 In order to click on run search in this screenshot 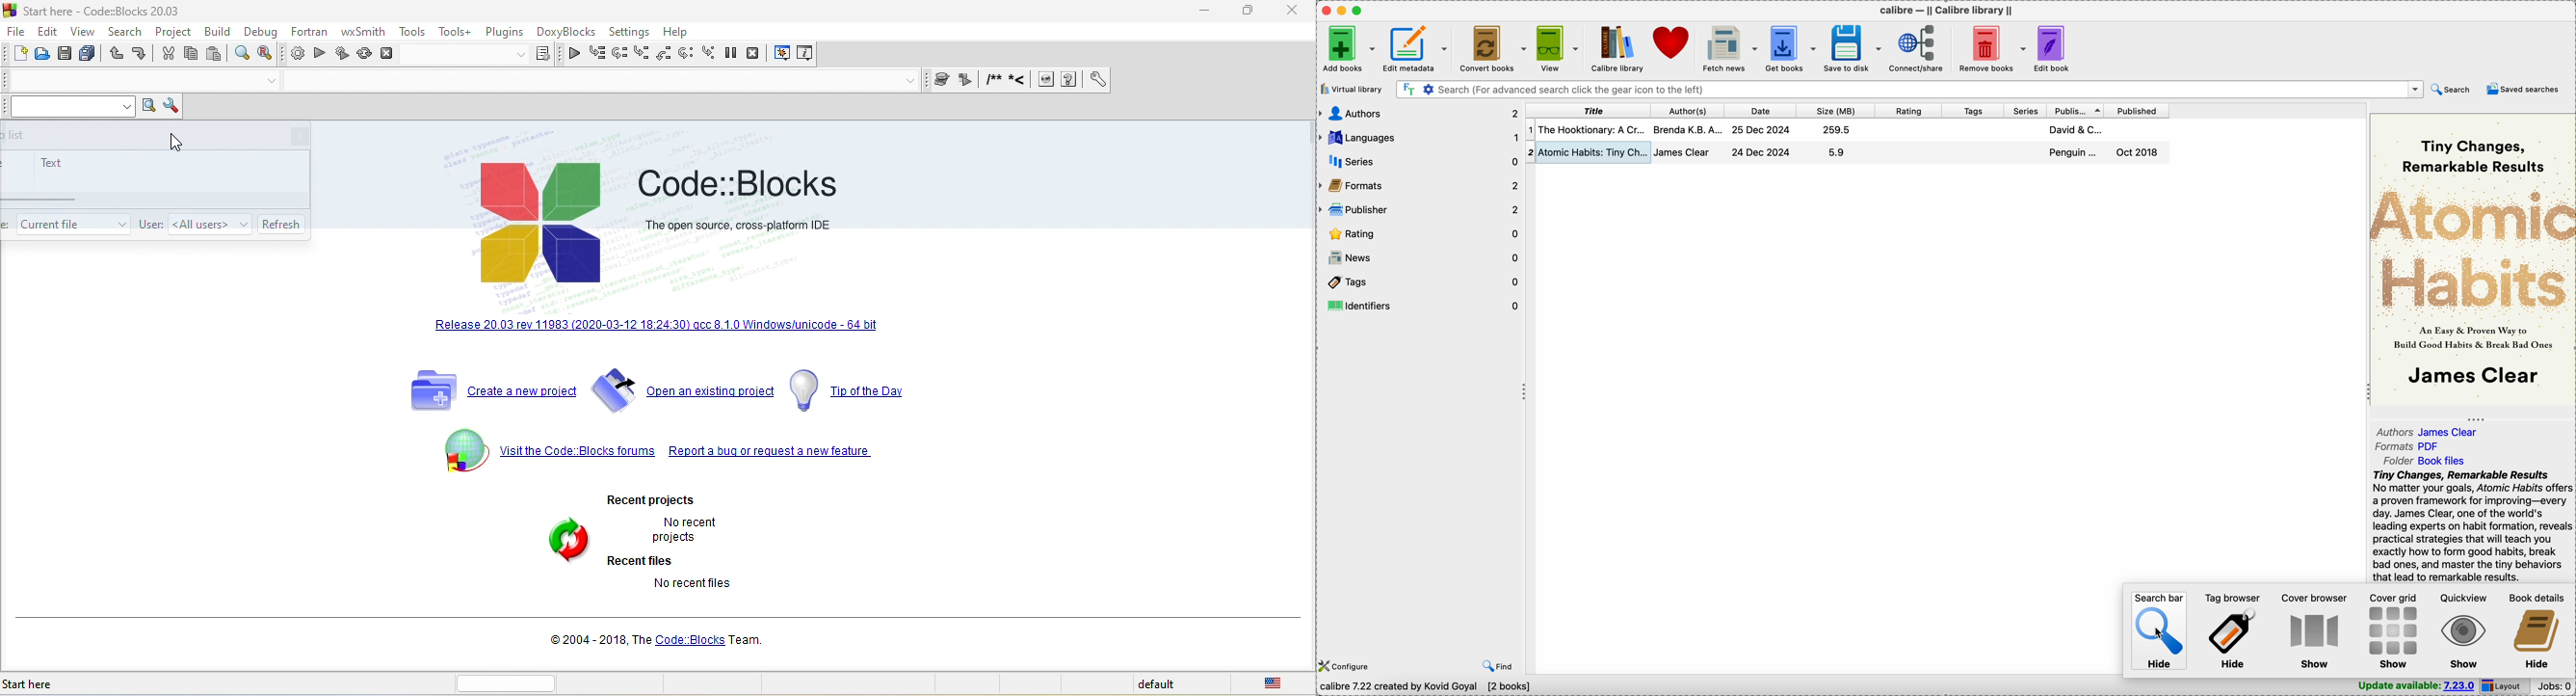, I will do `click(148, 107)`.